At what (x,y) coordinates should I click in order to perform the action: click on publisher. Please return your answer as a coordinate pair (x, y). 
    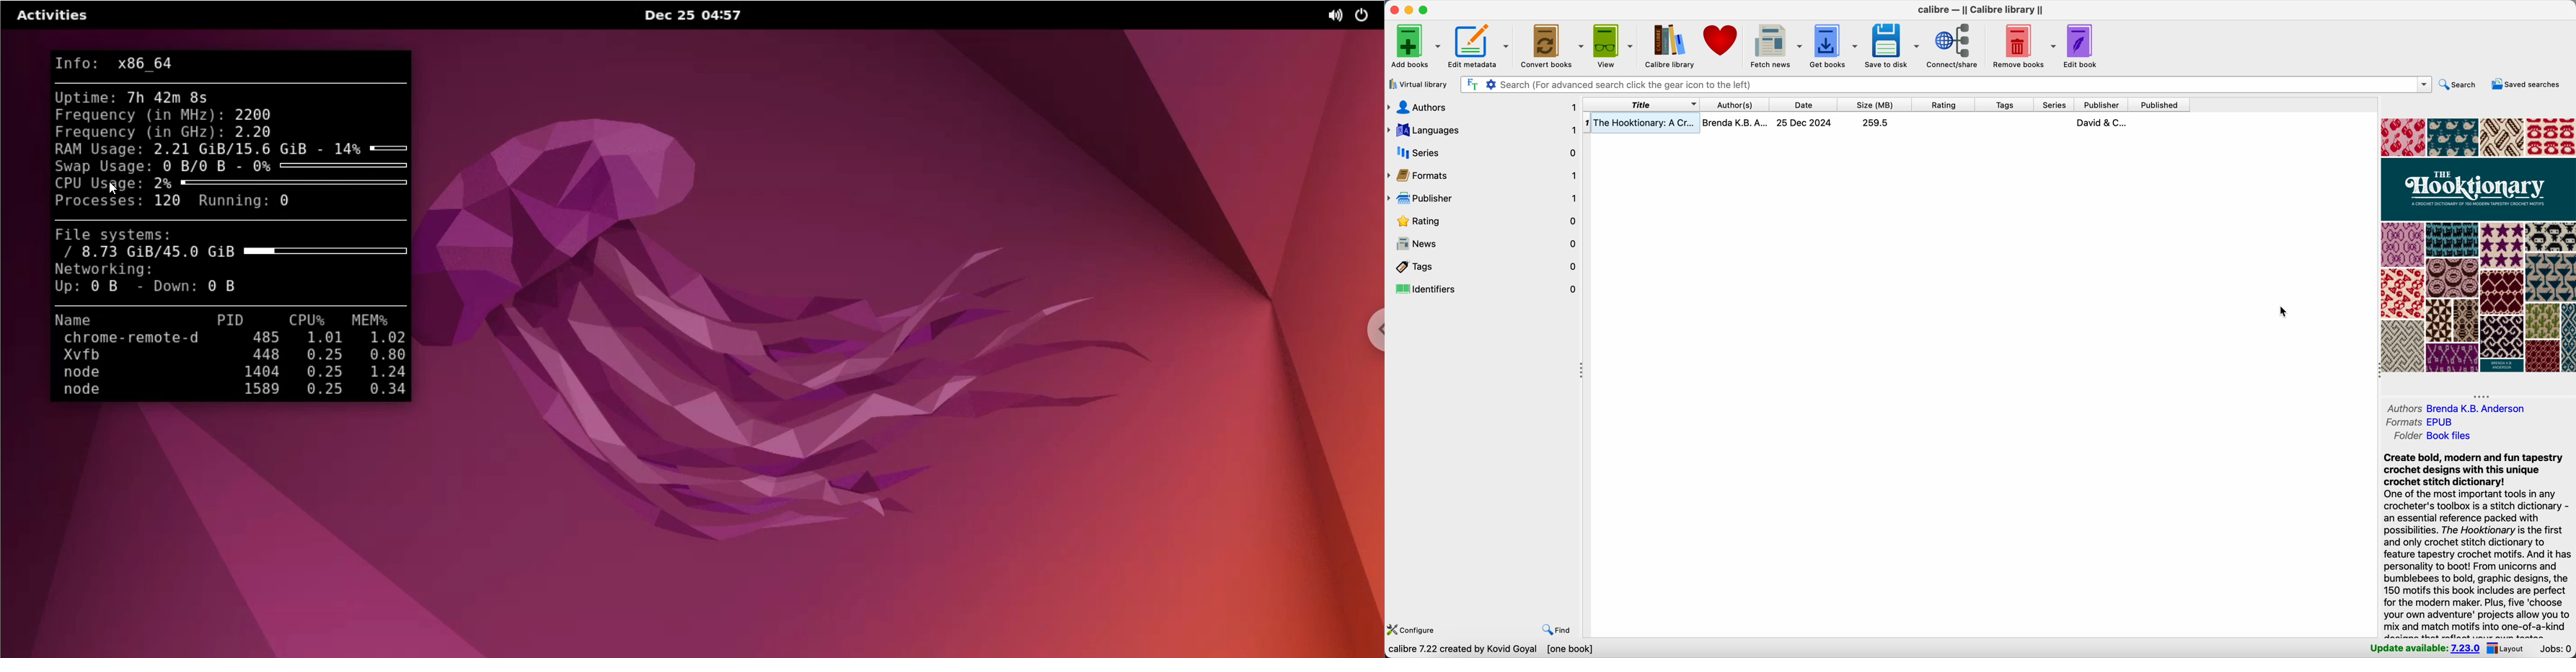
    Looking at the image, I should click on (1484, 200).